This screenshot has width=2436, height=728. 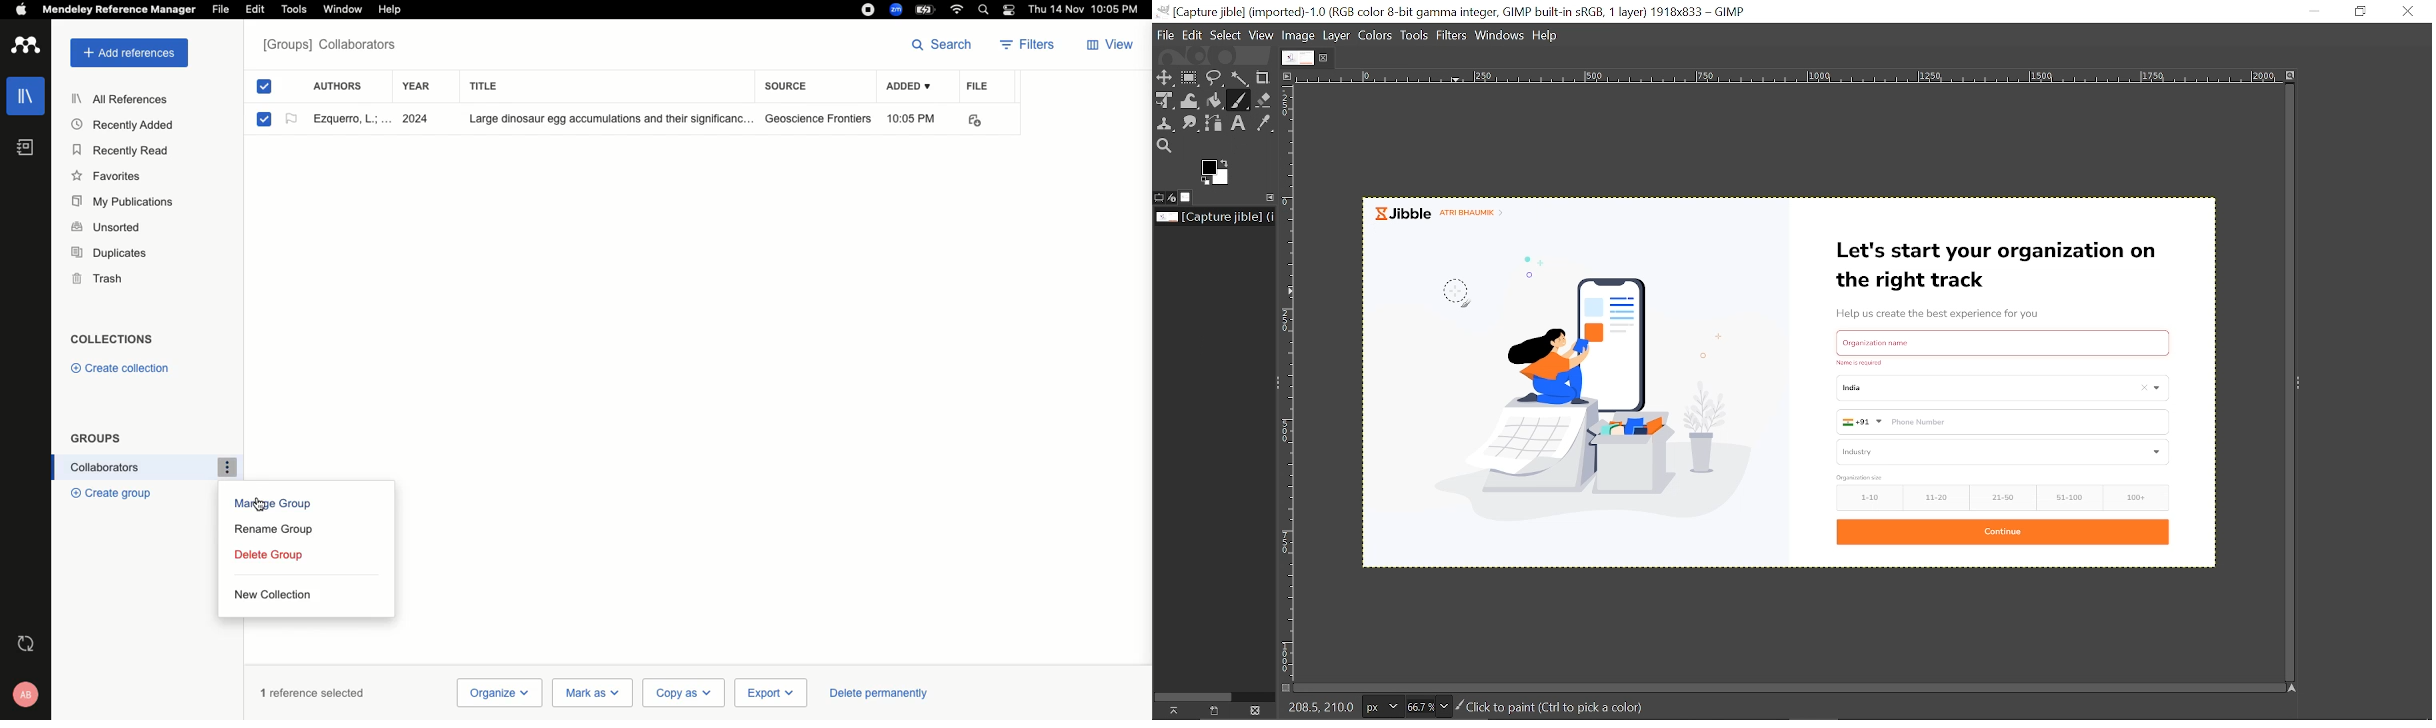 What do you see at coordinates (1547, 36) in the screenshot?
I see `Help` at bounding box center [1547, 36].